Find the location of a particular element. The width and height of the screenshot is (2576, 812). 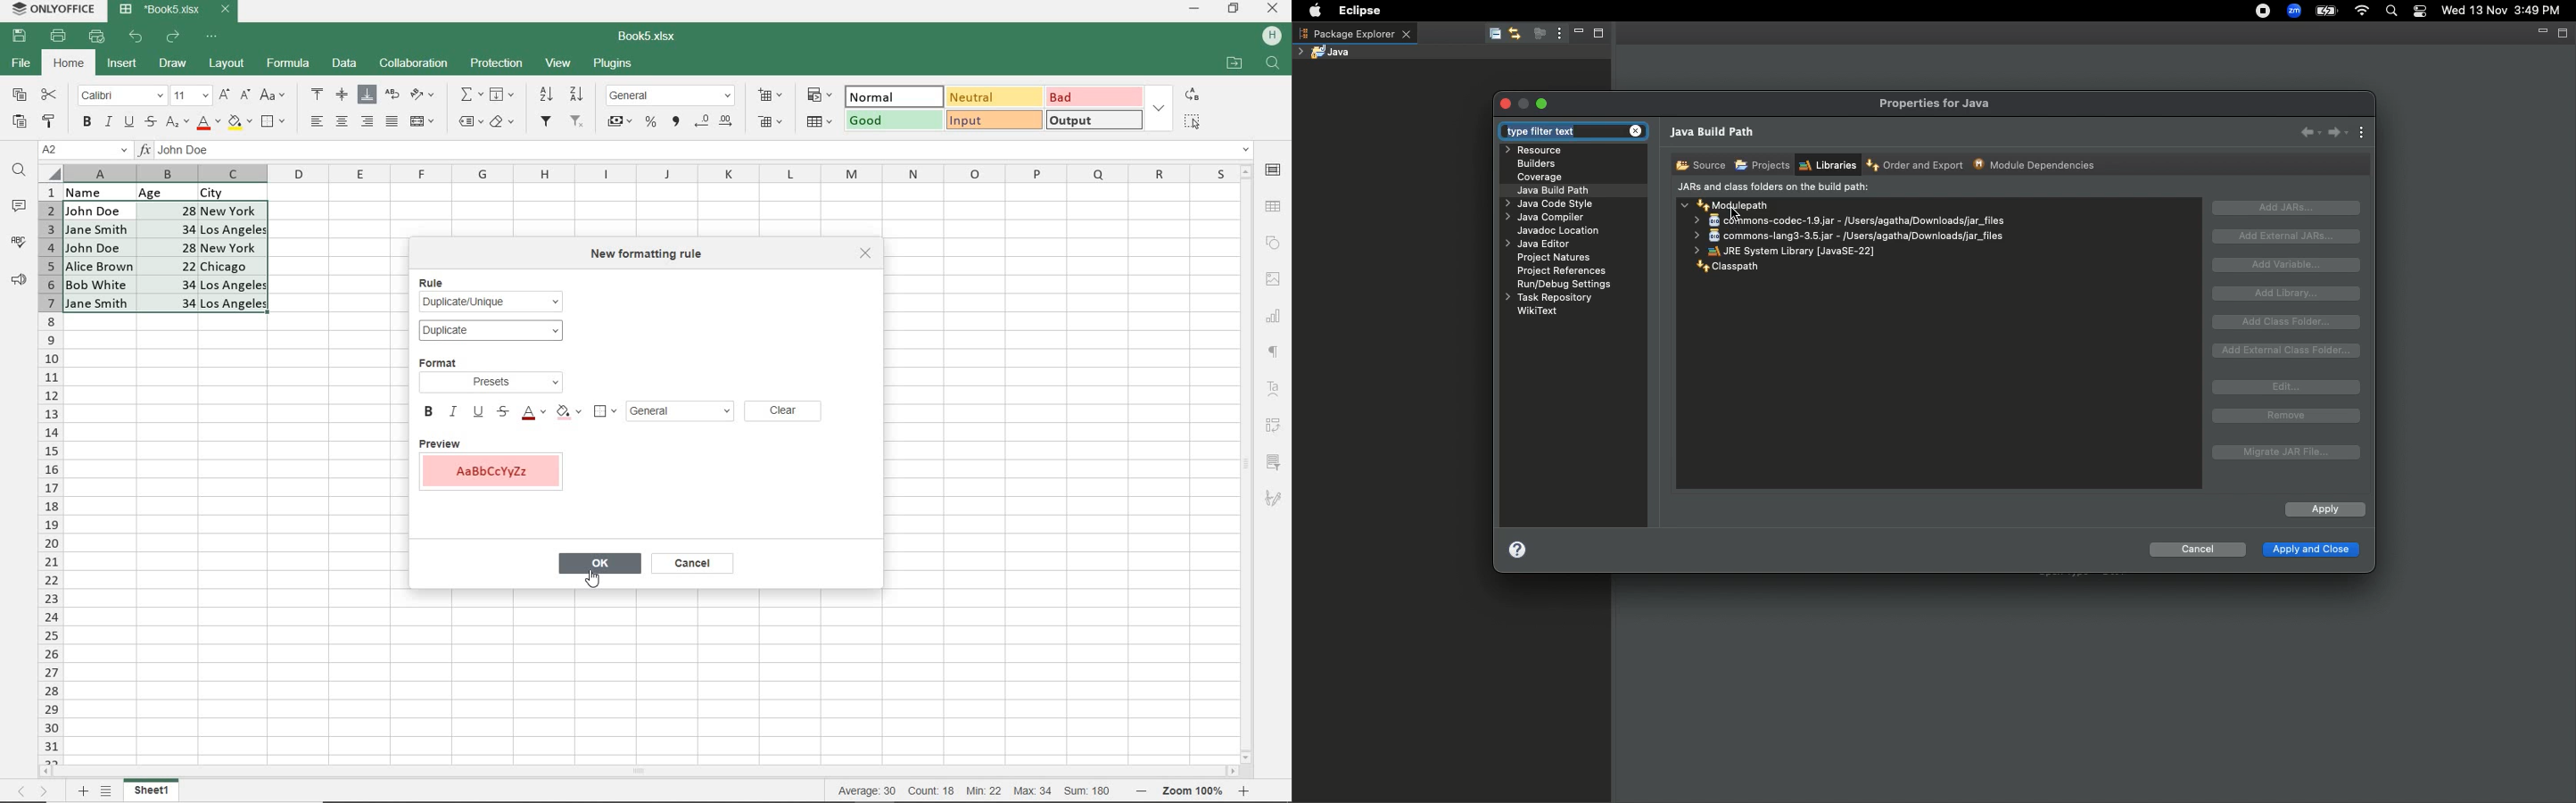

NAMED RANGES is located at coordinates (470, 122).